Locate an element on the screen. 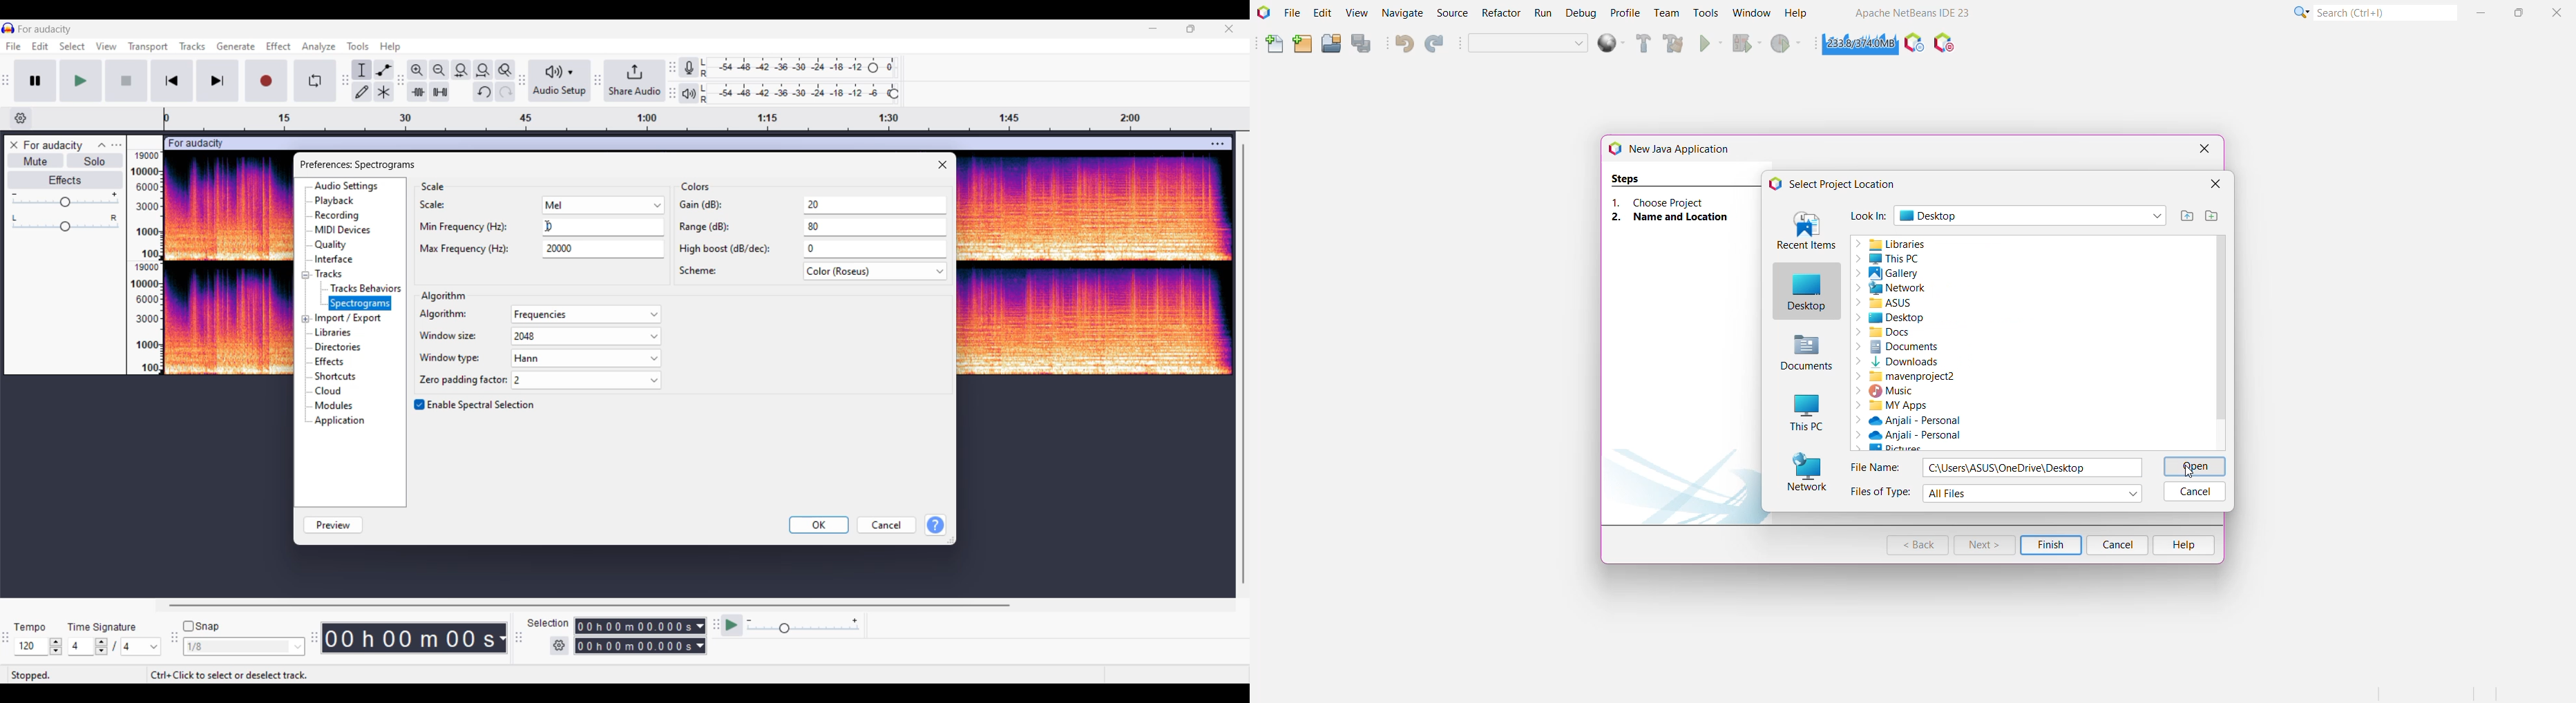  Share audio is located at coordinates (635, 80).